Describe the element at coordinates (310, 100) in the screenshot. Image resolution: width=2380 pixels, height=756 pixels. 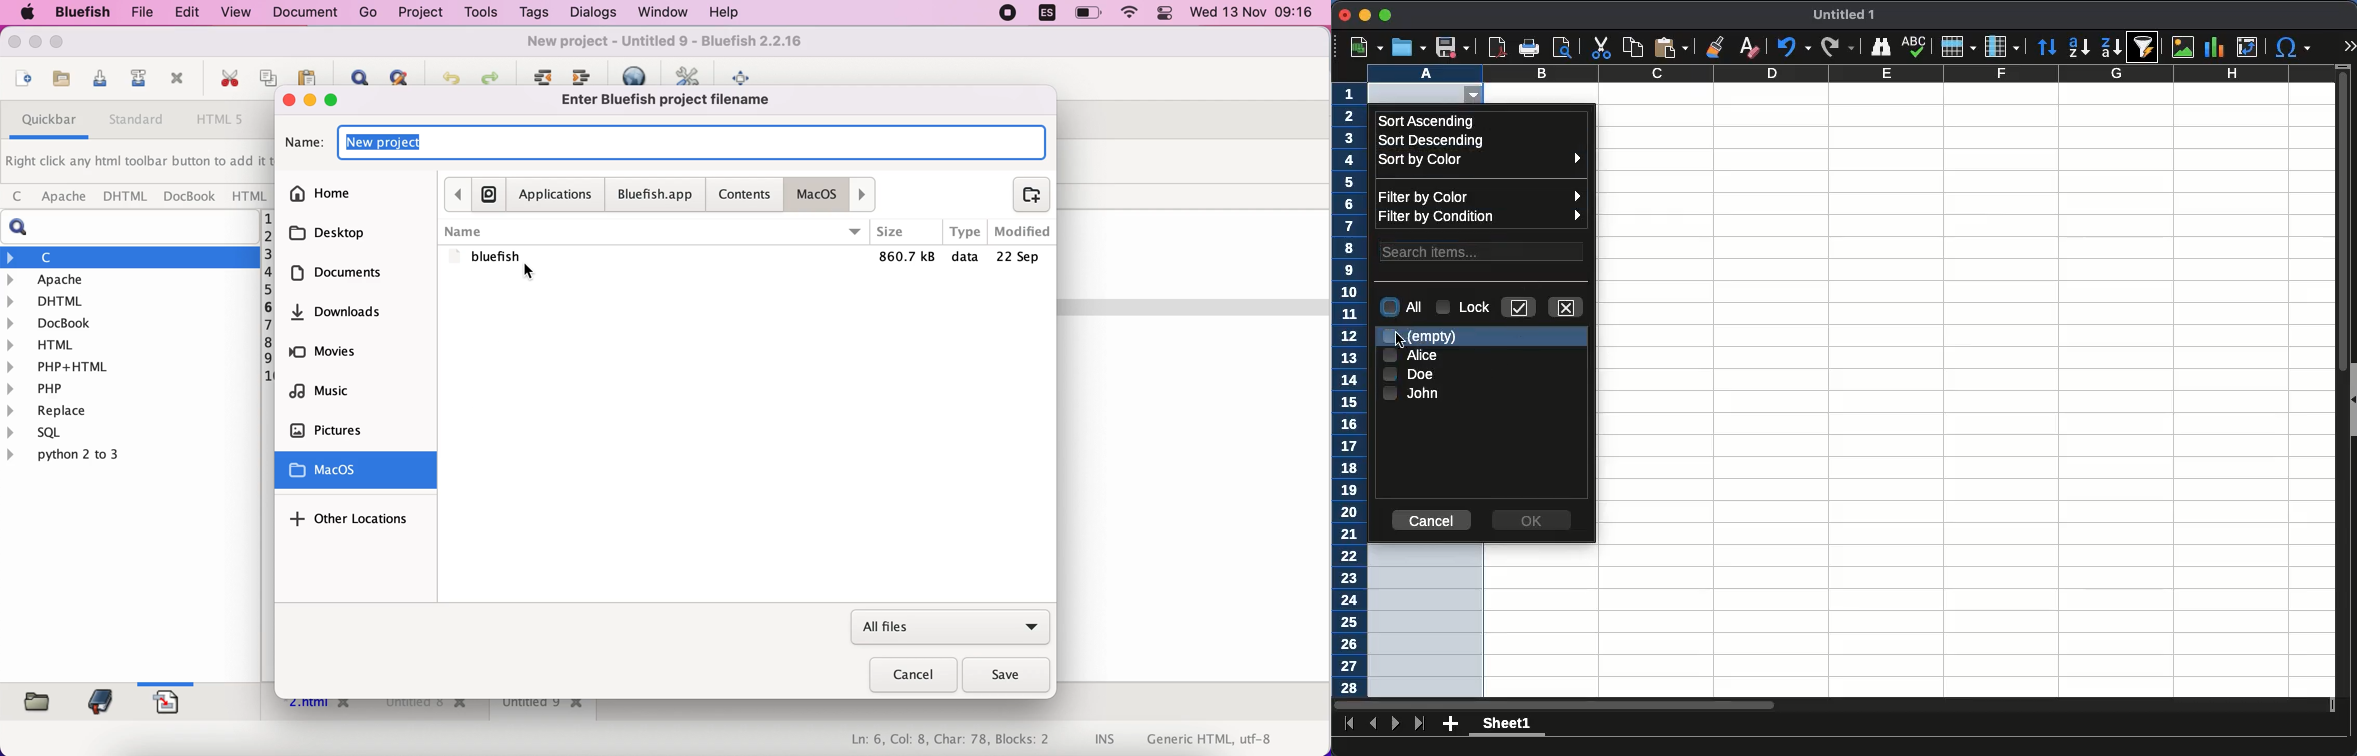
I see `minimize` at that location.